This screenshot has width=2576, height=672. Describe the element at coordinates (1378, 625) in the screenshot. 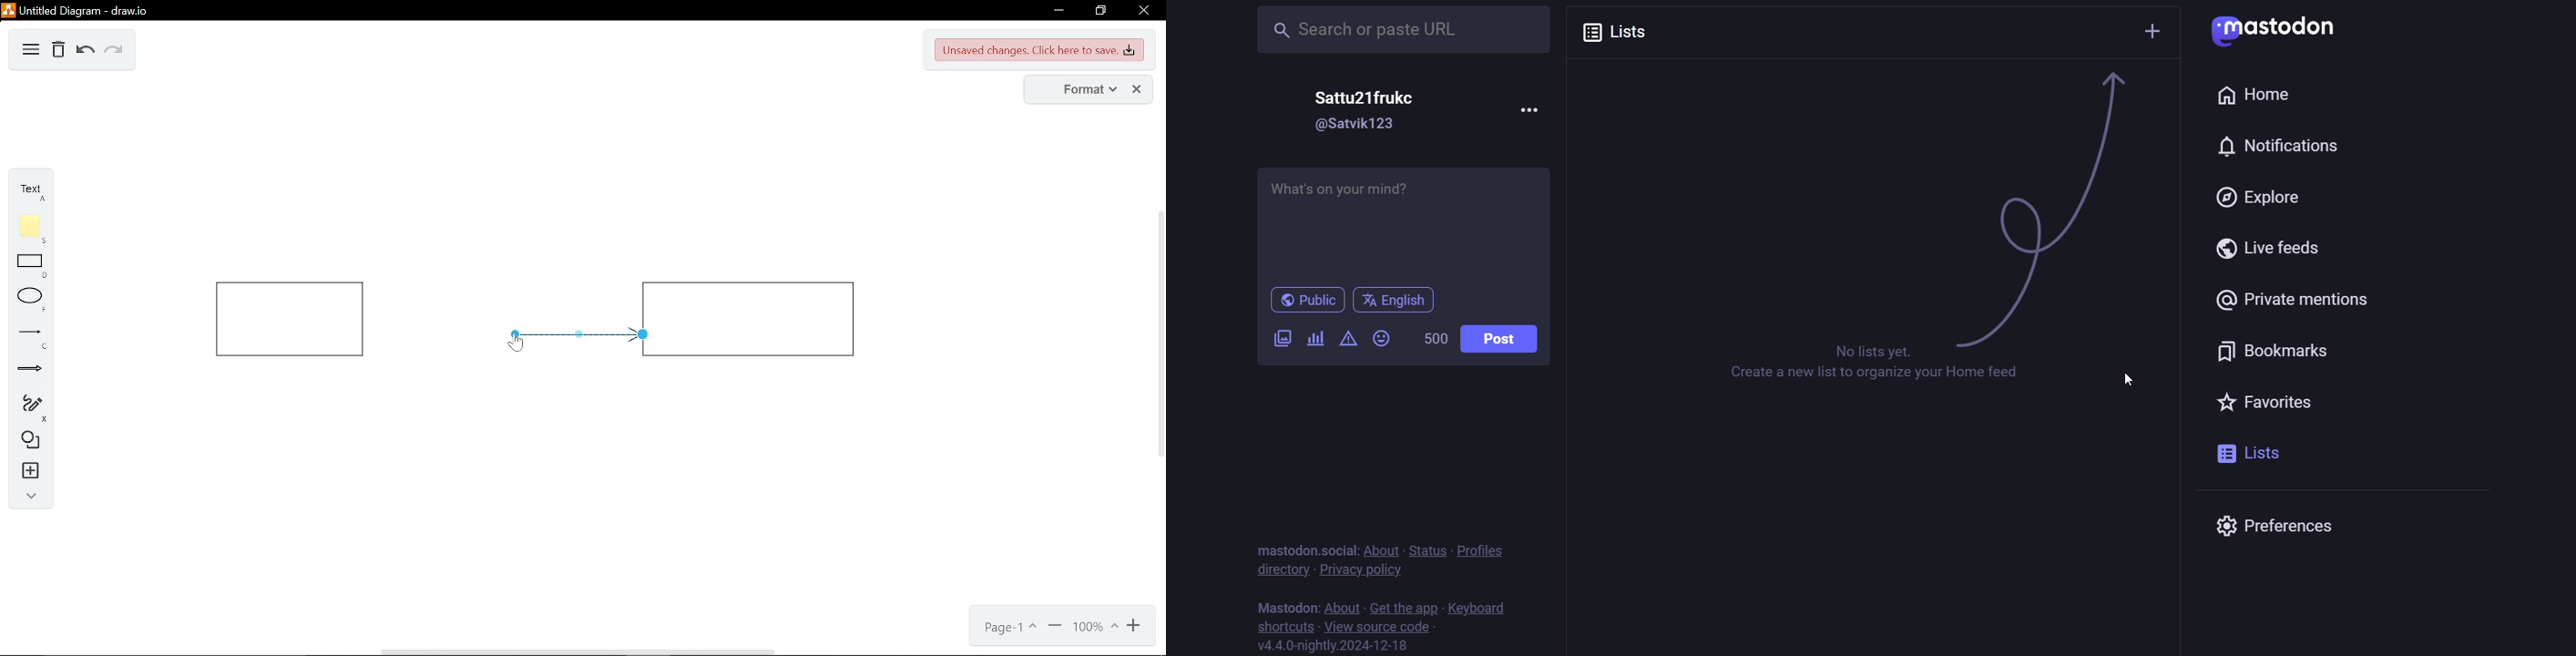

I see `source code` at that location.